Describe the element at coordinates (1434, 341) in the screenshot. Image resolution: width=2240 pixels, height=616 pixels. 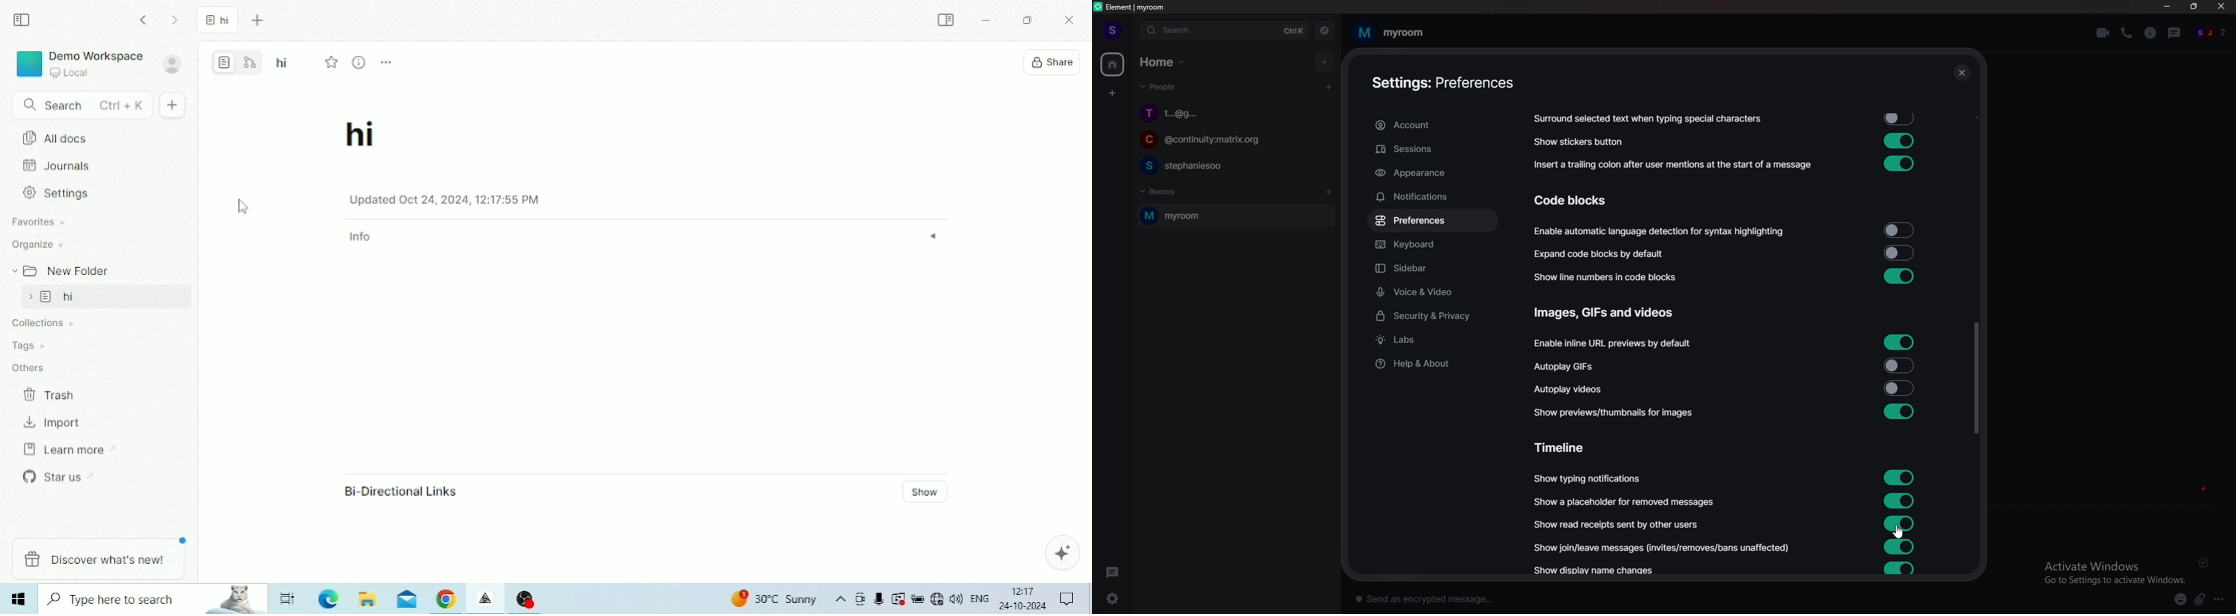
I see `labs` at that location.